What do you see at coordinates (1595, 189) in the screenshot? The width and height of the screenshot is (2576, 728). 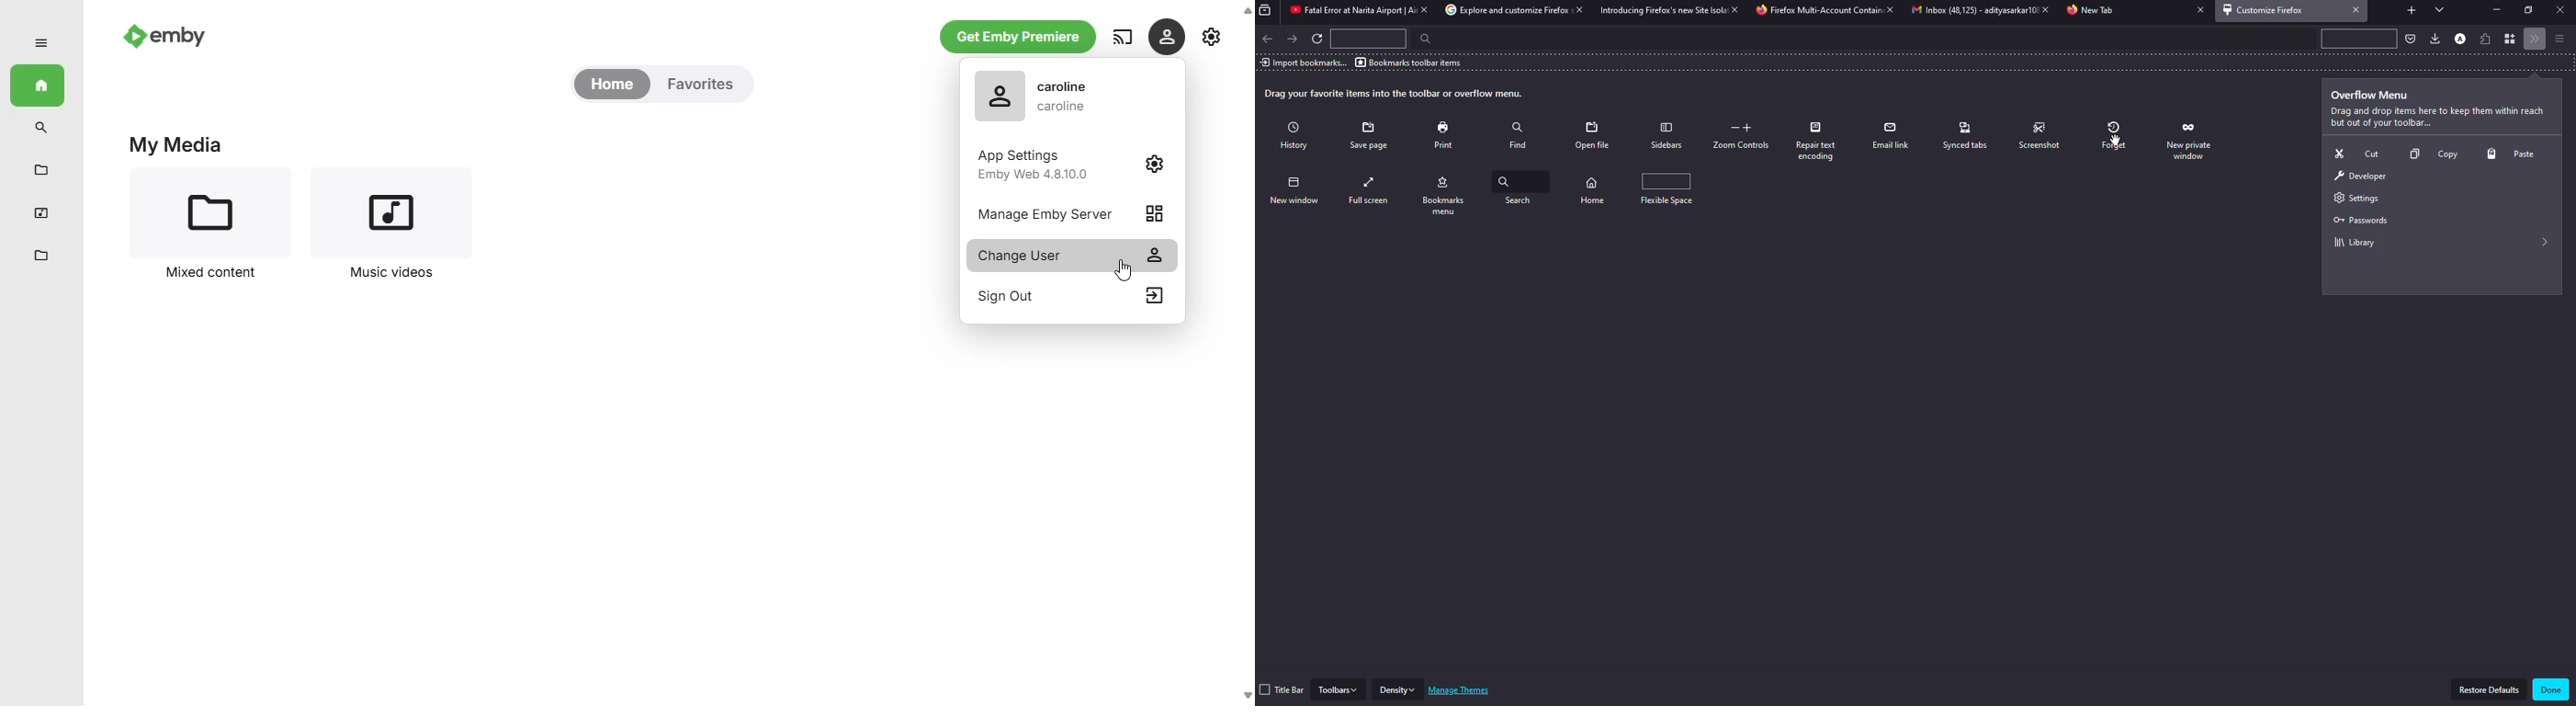 I see `home` at bounding box center [1595, 189].